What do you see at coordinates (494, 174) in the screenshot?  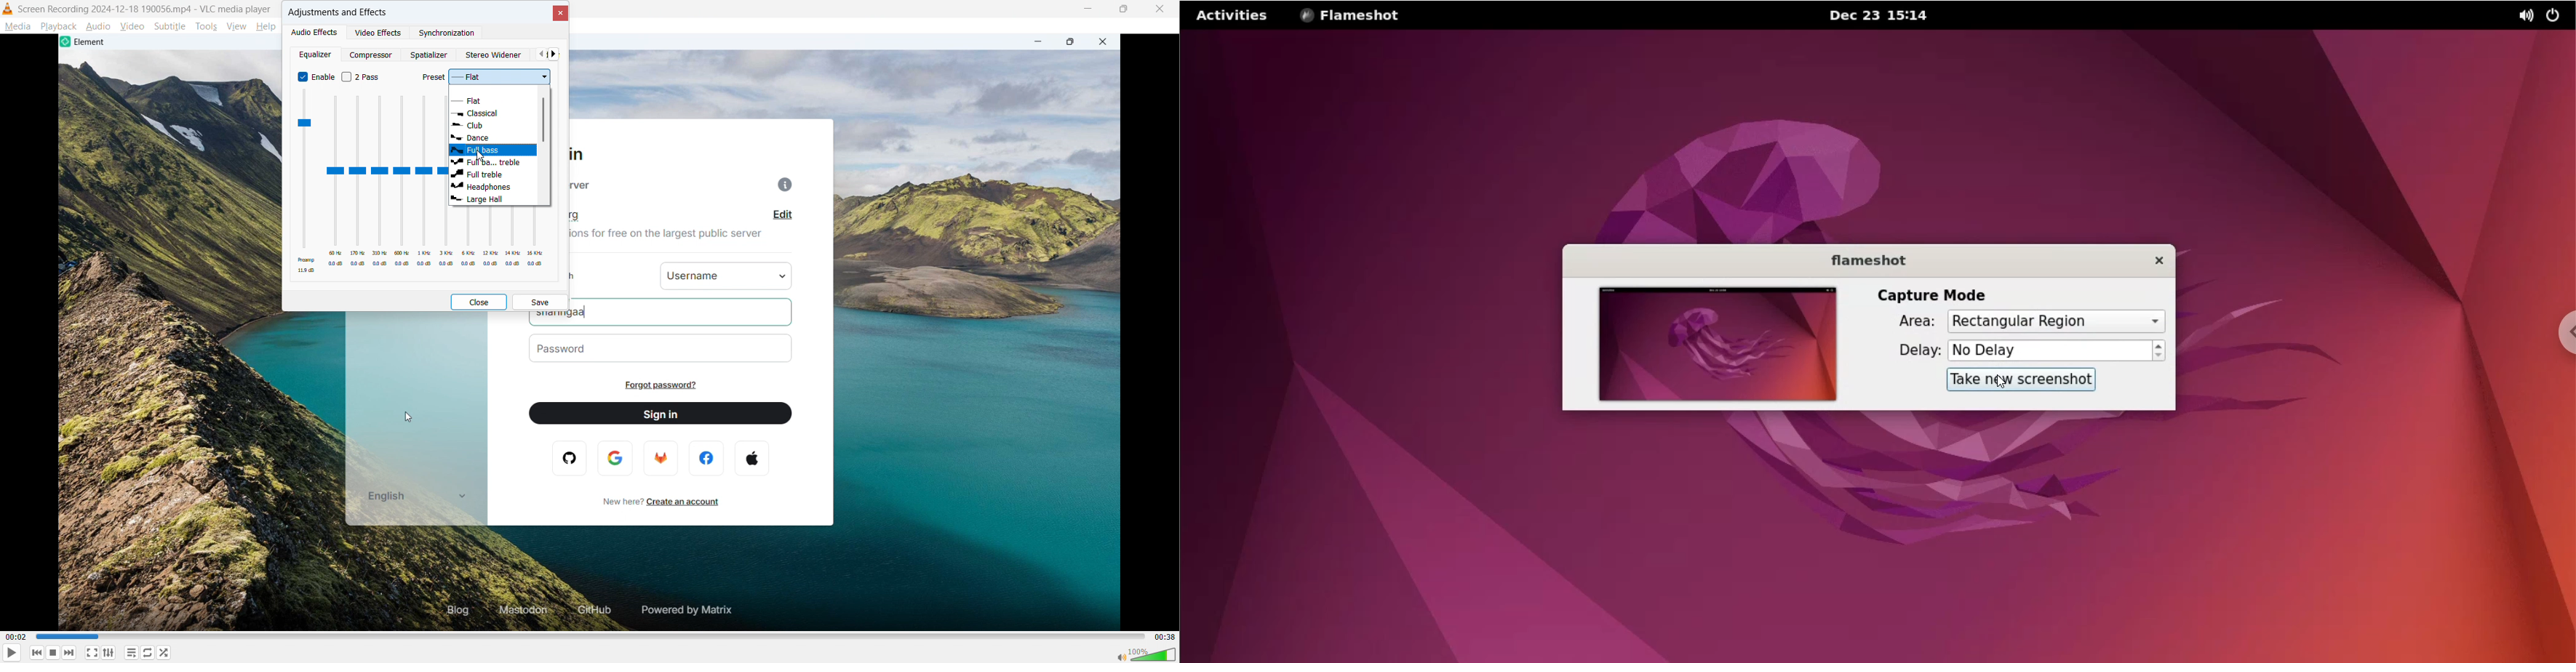 I see `Full treble` at bounding box center [494, 174].